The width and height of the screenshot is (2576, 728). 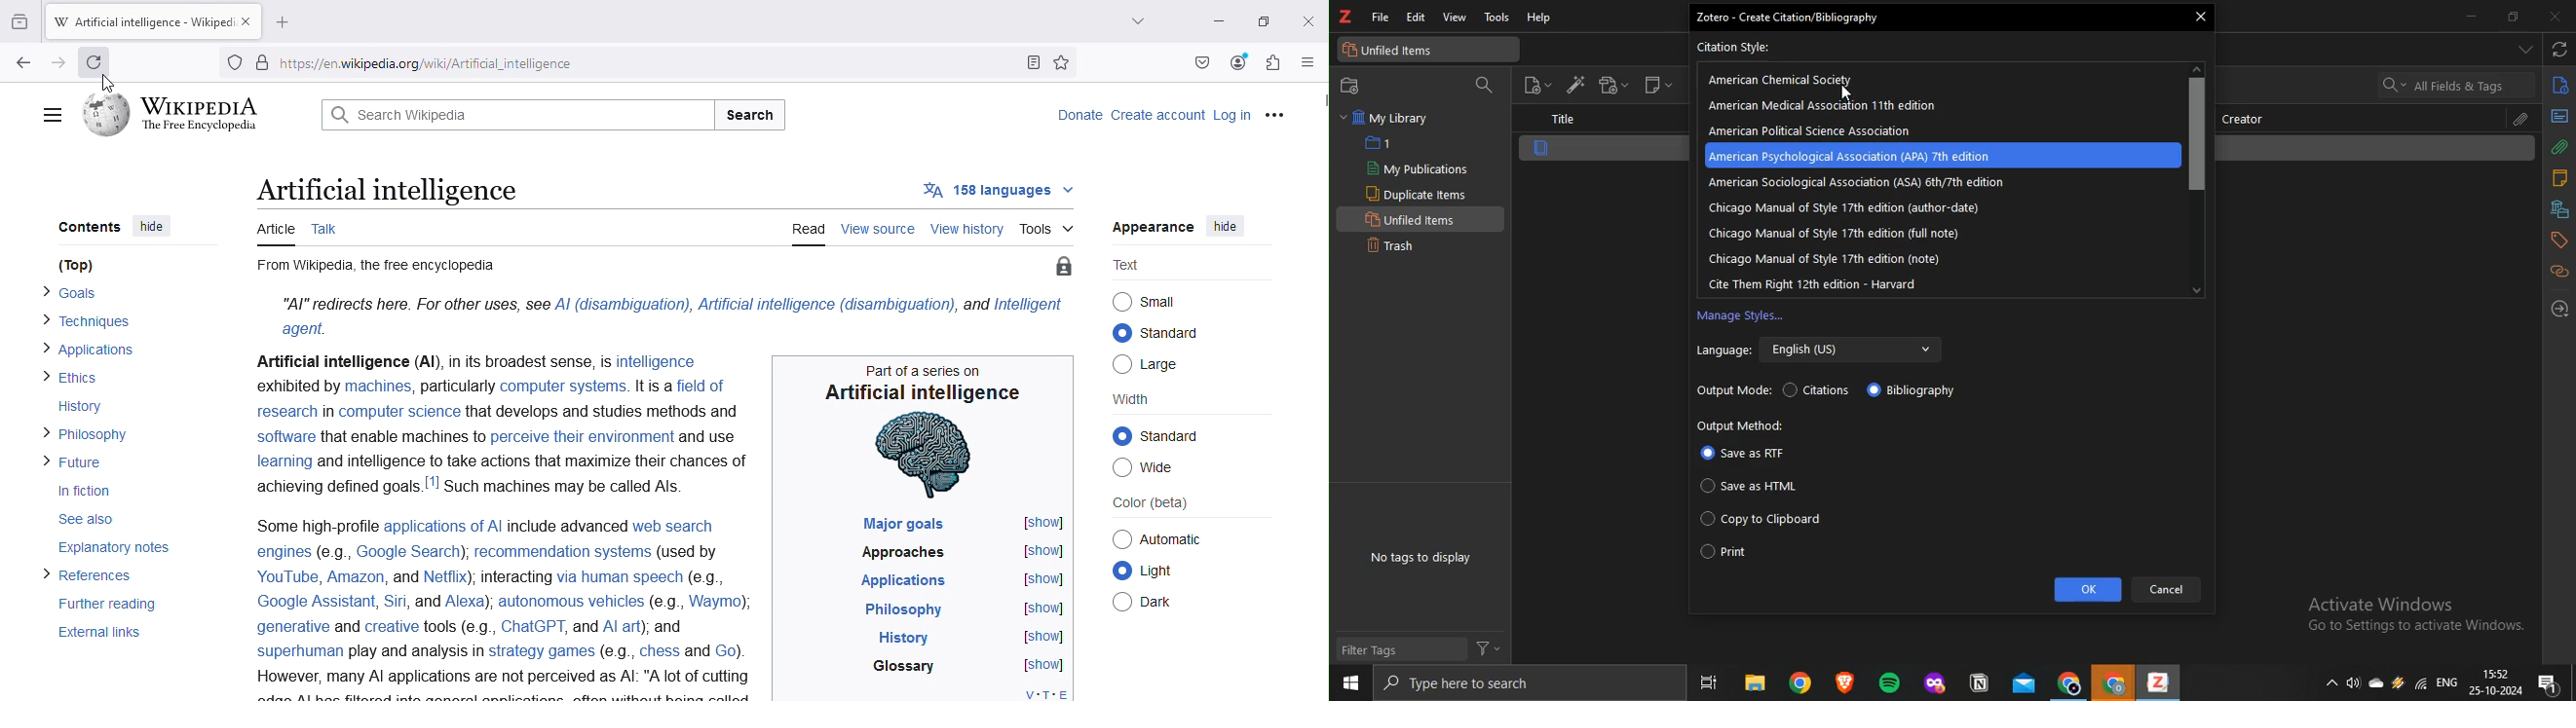 I want to click on Some high-profile, so click(x=309, y=528).